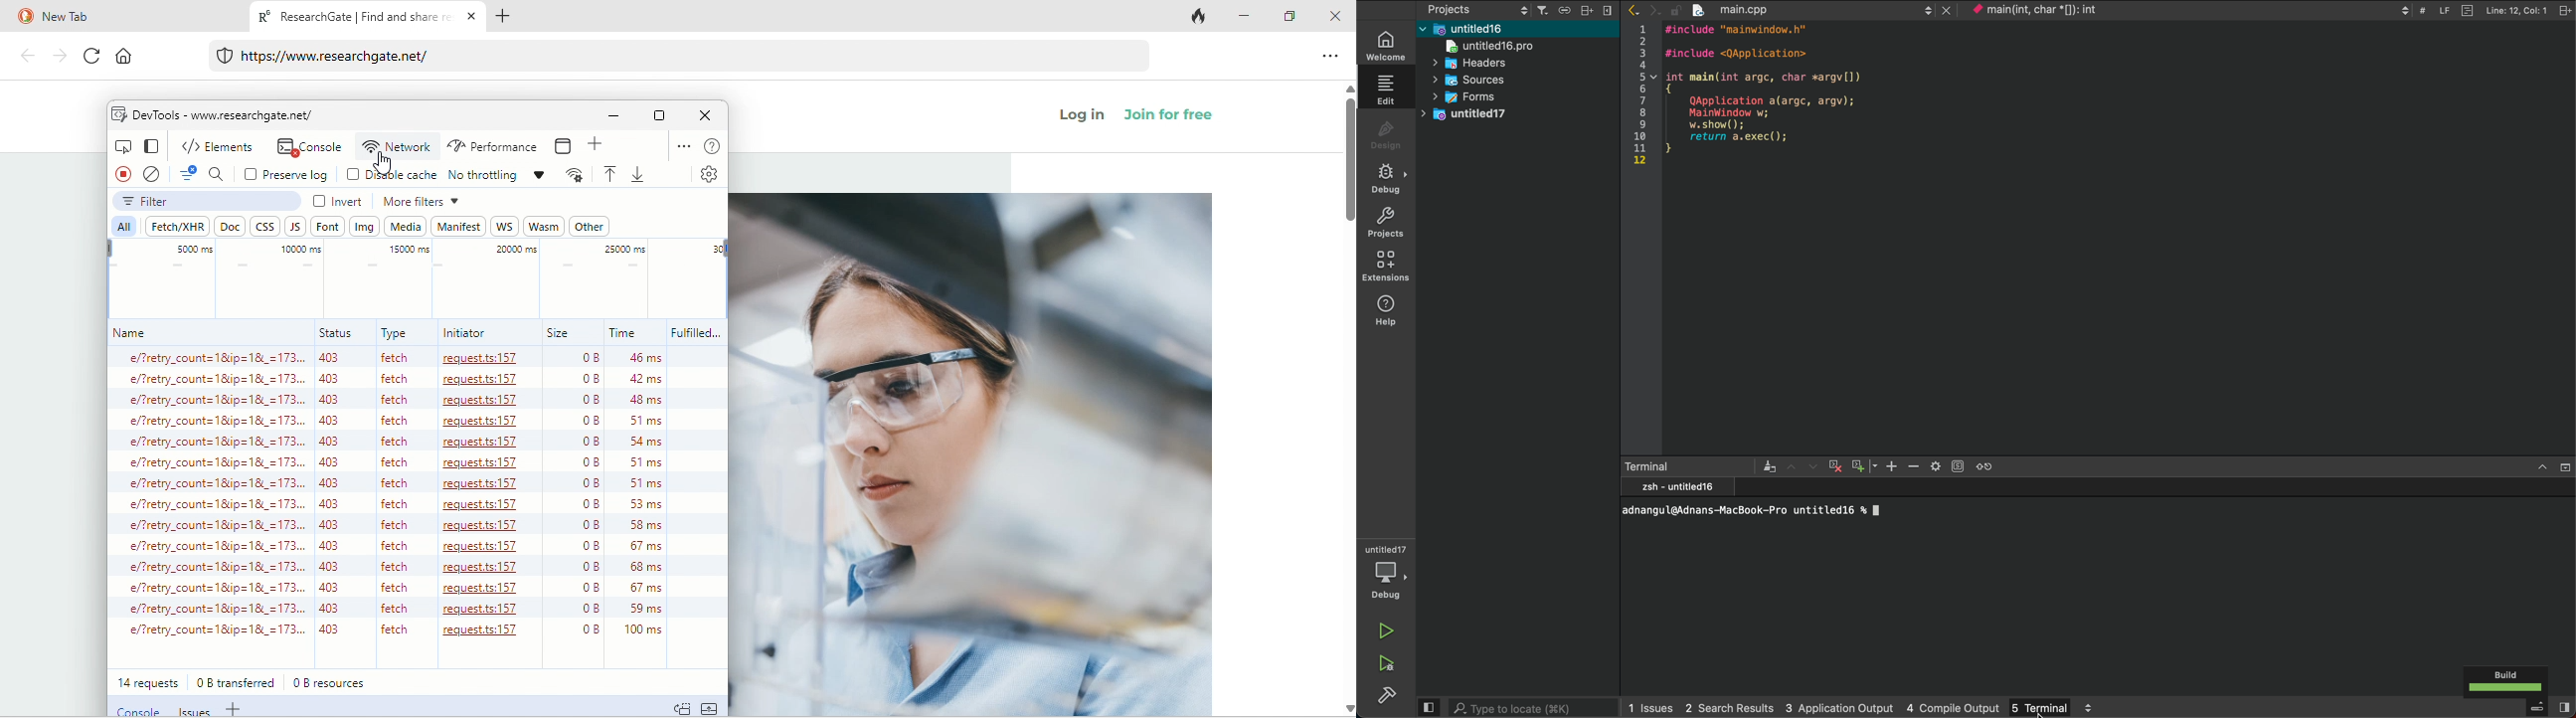  What do you see at coordinates (236, 710) in the screenshot?
I see `add` at bounding box center [236, 710].